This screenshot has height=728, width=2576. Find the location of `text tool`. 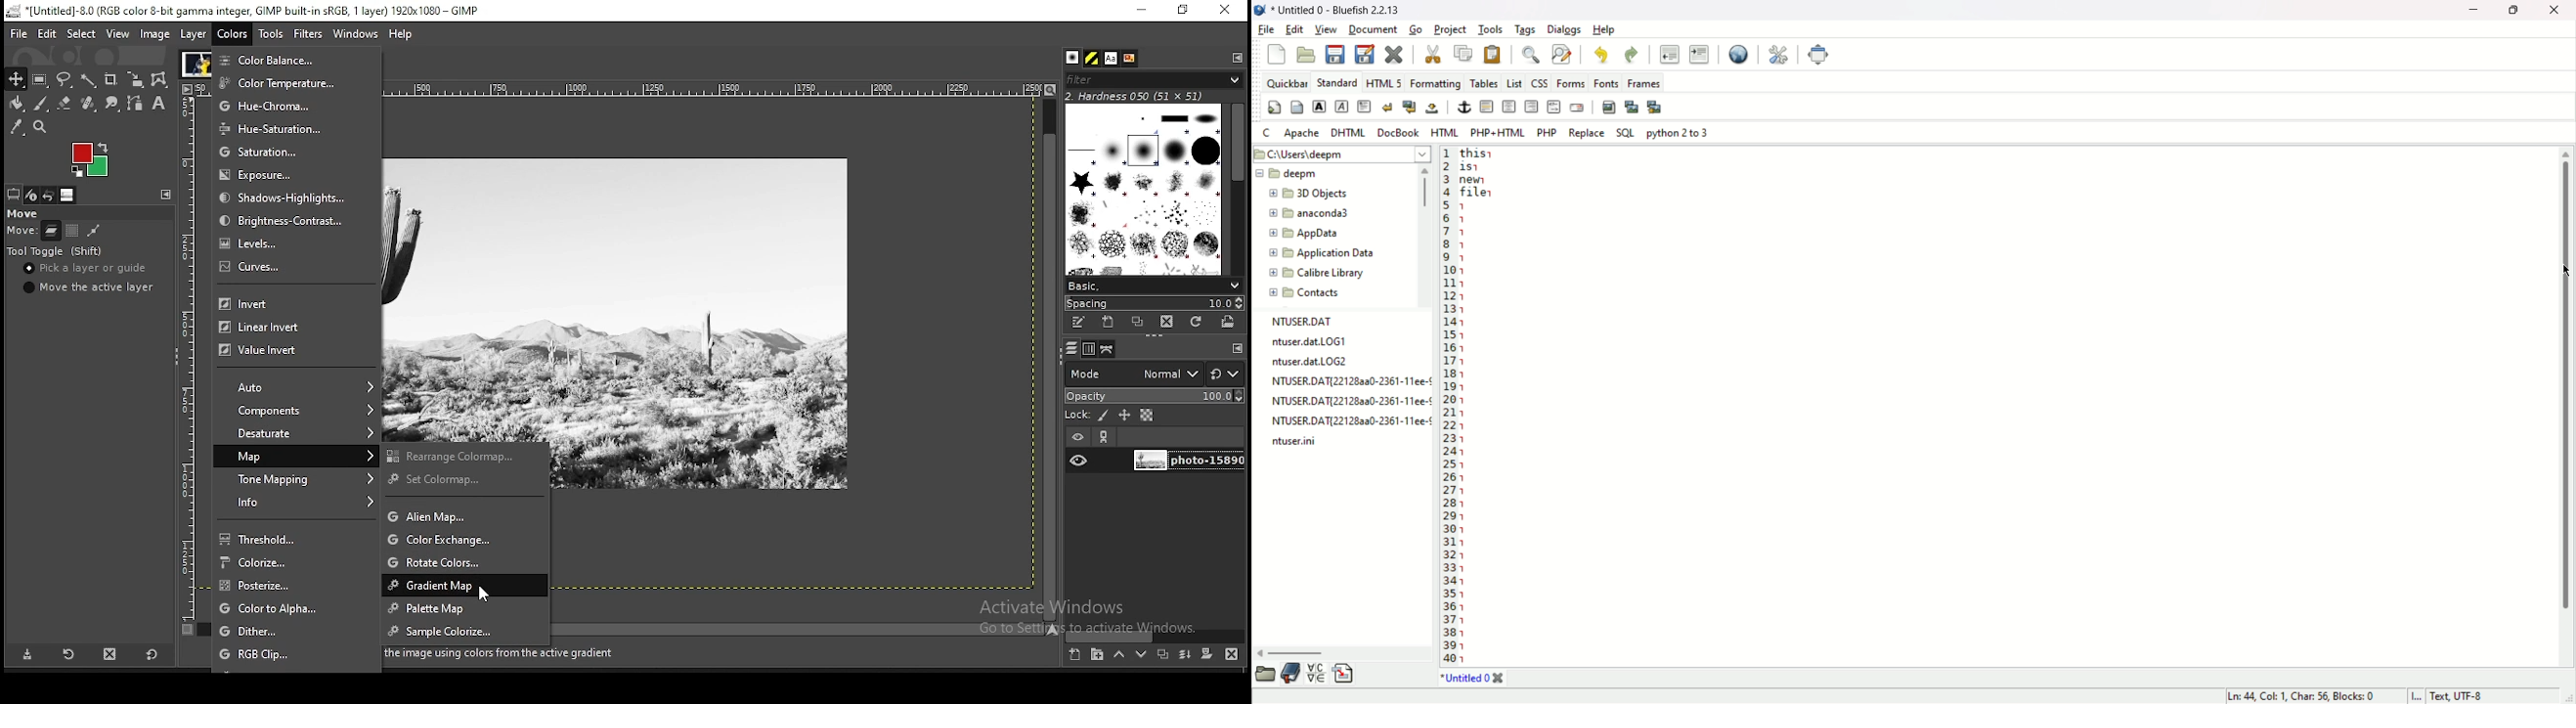

text tool is located at coordinates (160, 104).